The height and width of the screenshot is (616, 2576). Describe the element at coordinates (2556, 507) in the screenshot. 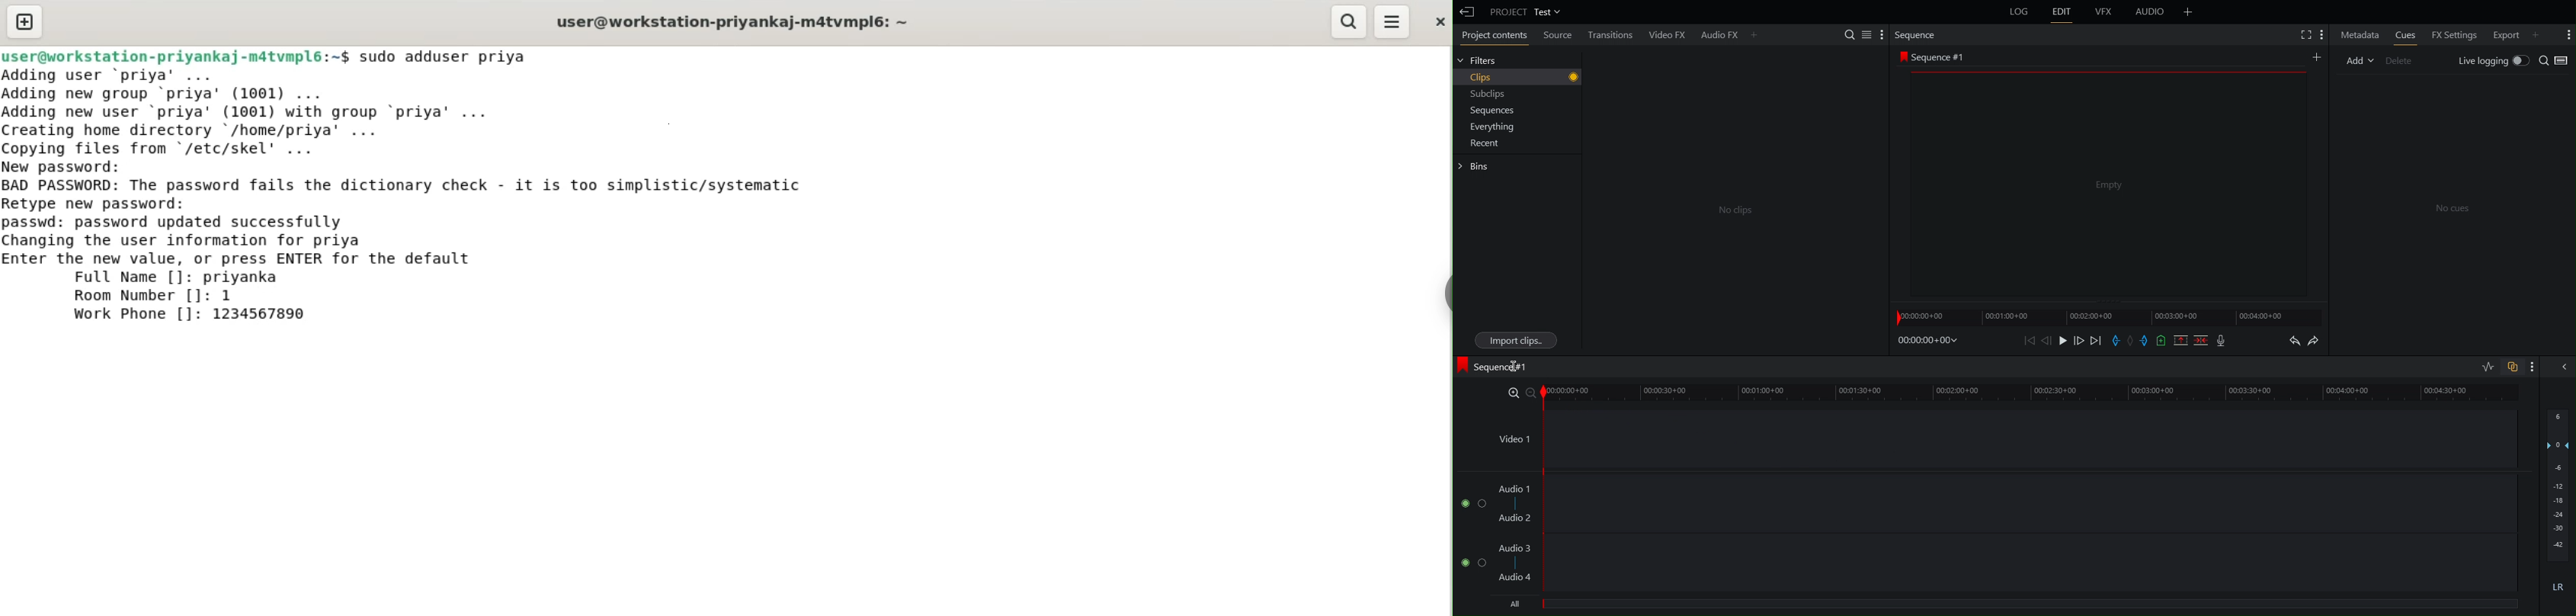

I see `Audio output level` at that location.